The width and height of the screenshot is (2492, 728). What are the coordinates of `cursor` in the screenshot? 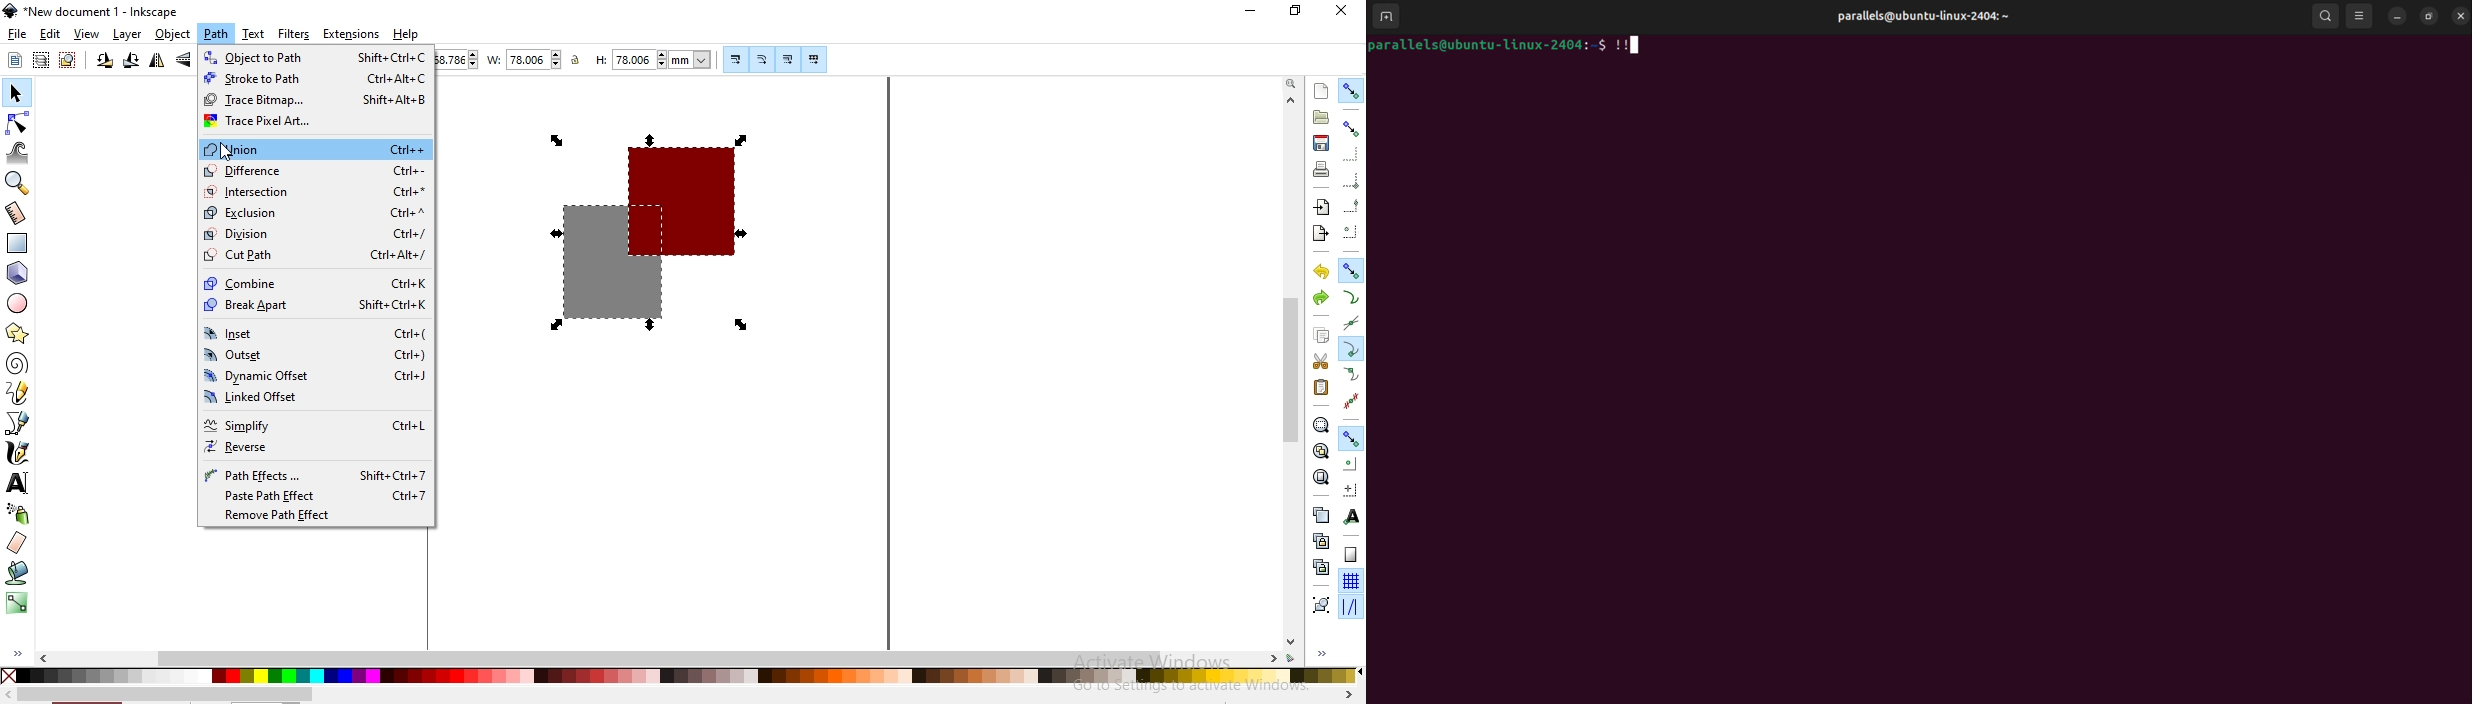 It's located at (228, 151).